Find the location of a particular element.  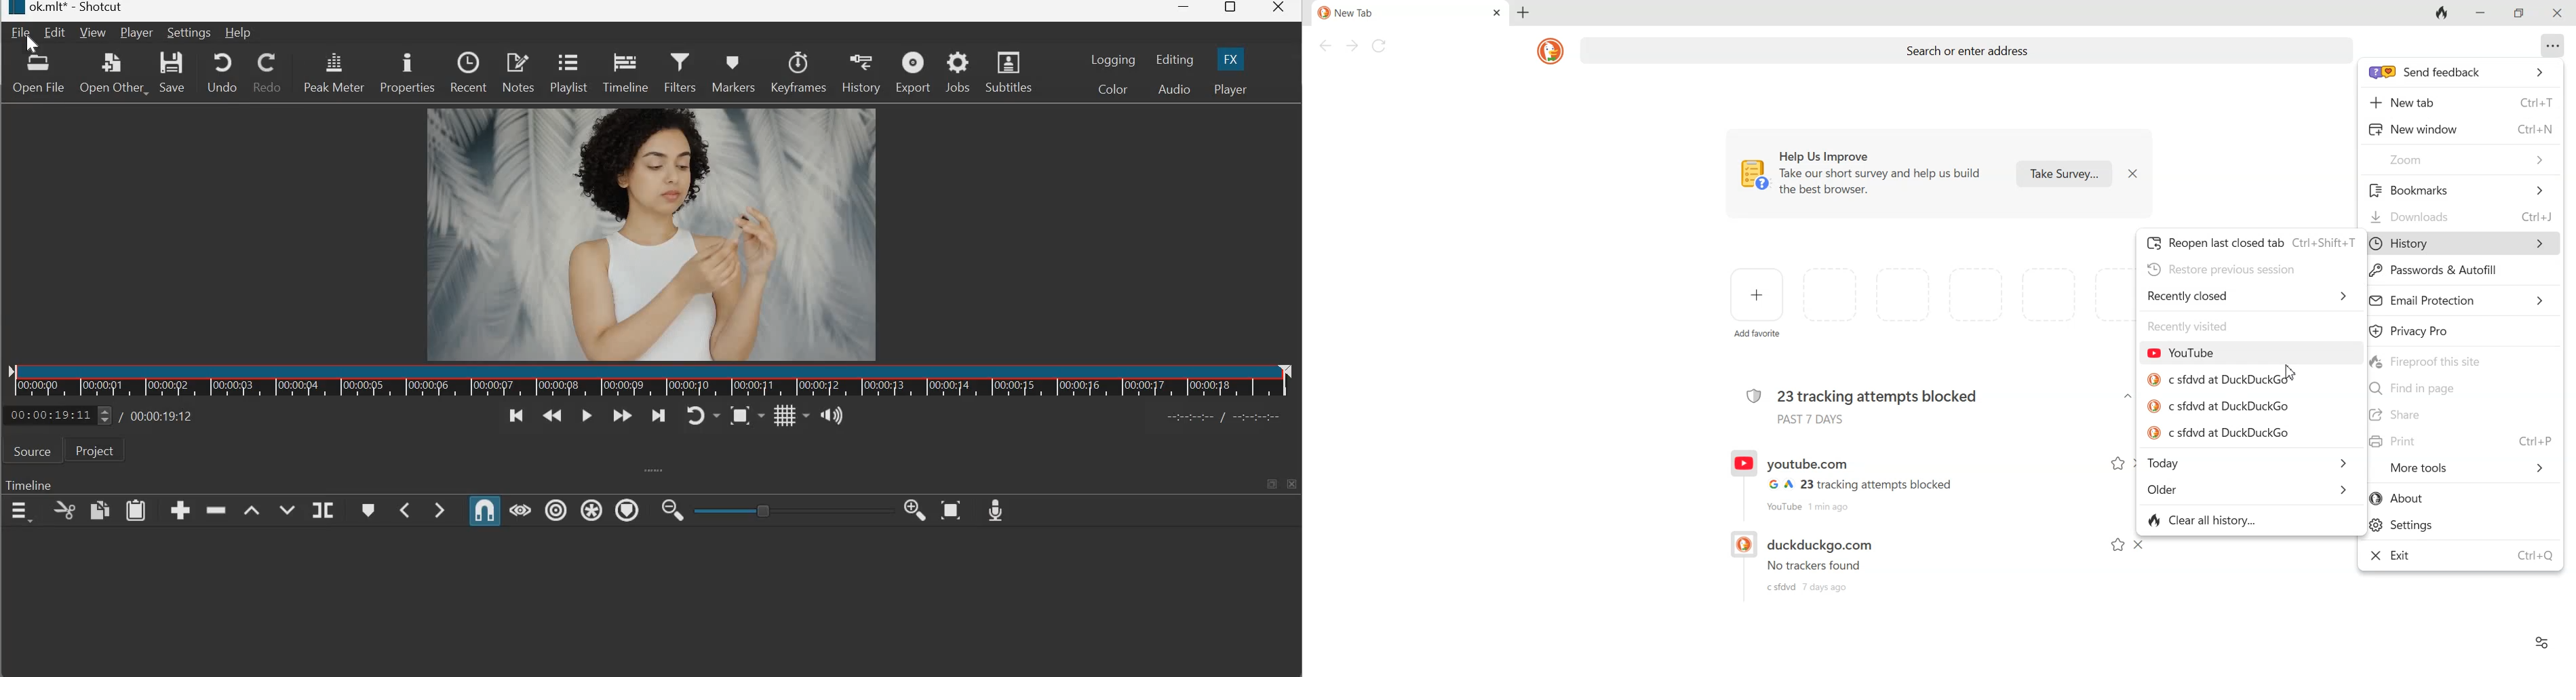

Markers is located at coordinates (732, 70).